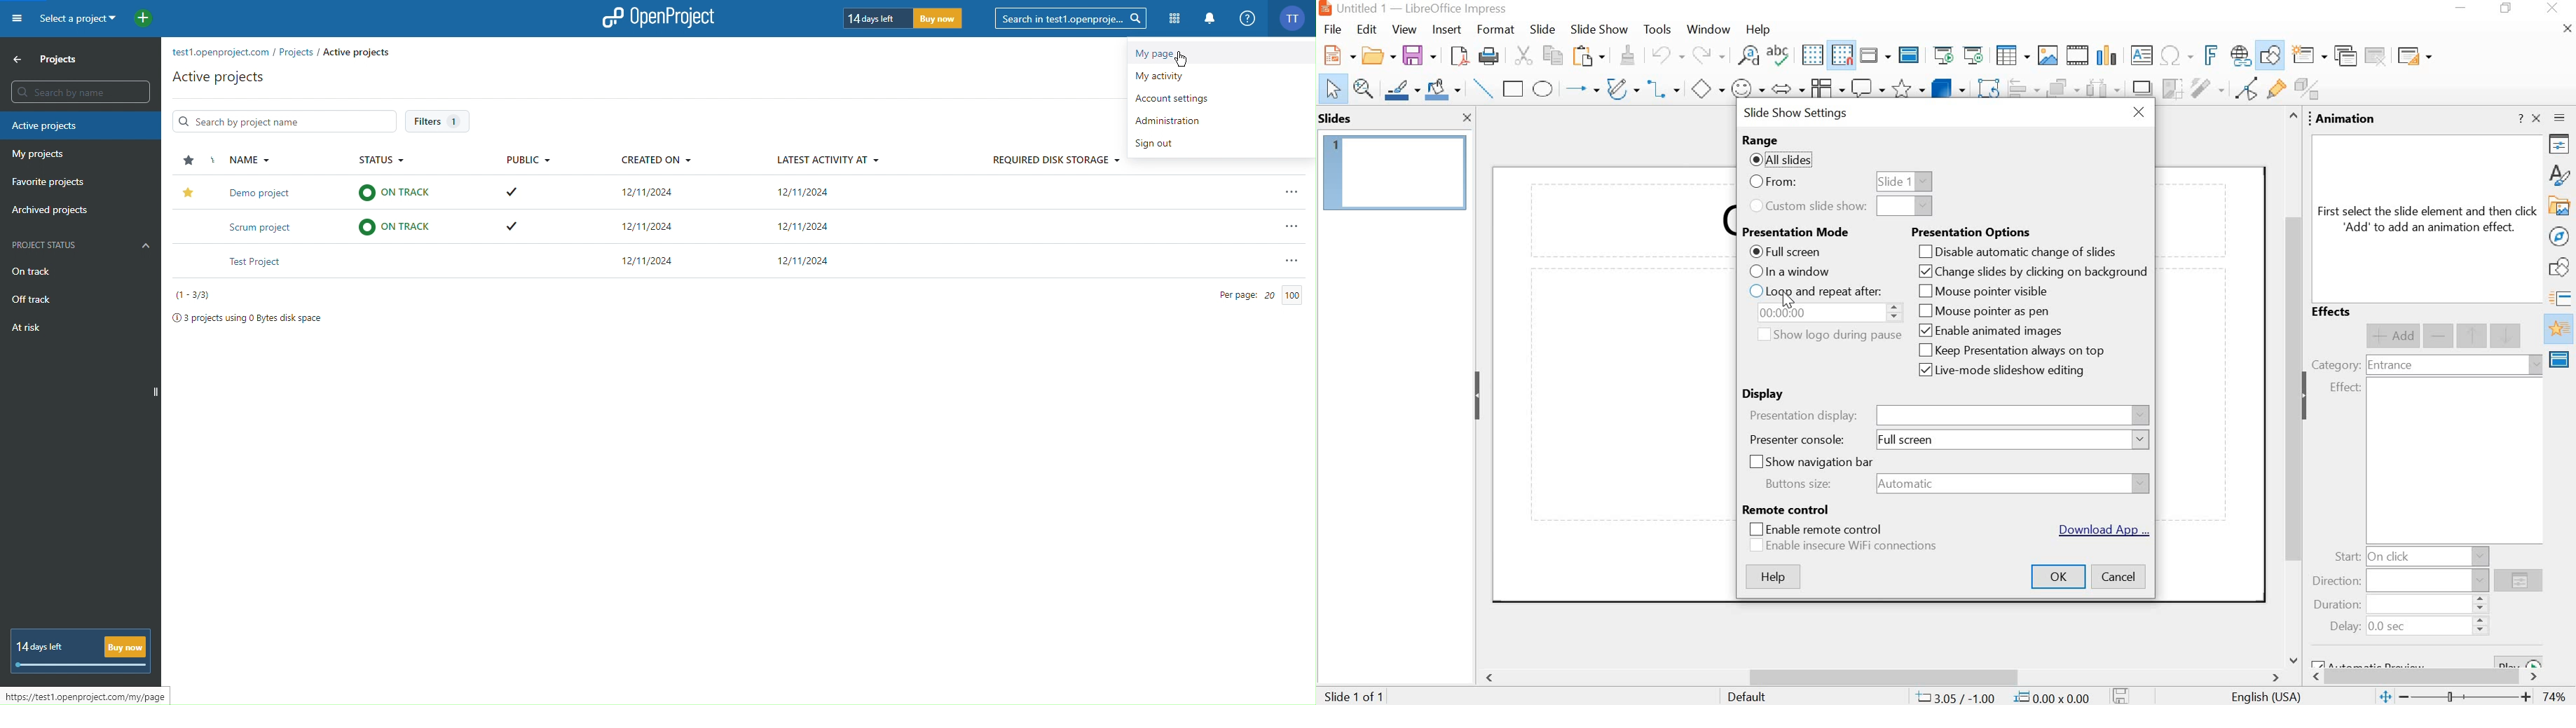 This screenshot has width=2576, height=728. Describe the element at coordinates (830, 157) in the screenshot. I see `Latest Activity At` at that location.